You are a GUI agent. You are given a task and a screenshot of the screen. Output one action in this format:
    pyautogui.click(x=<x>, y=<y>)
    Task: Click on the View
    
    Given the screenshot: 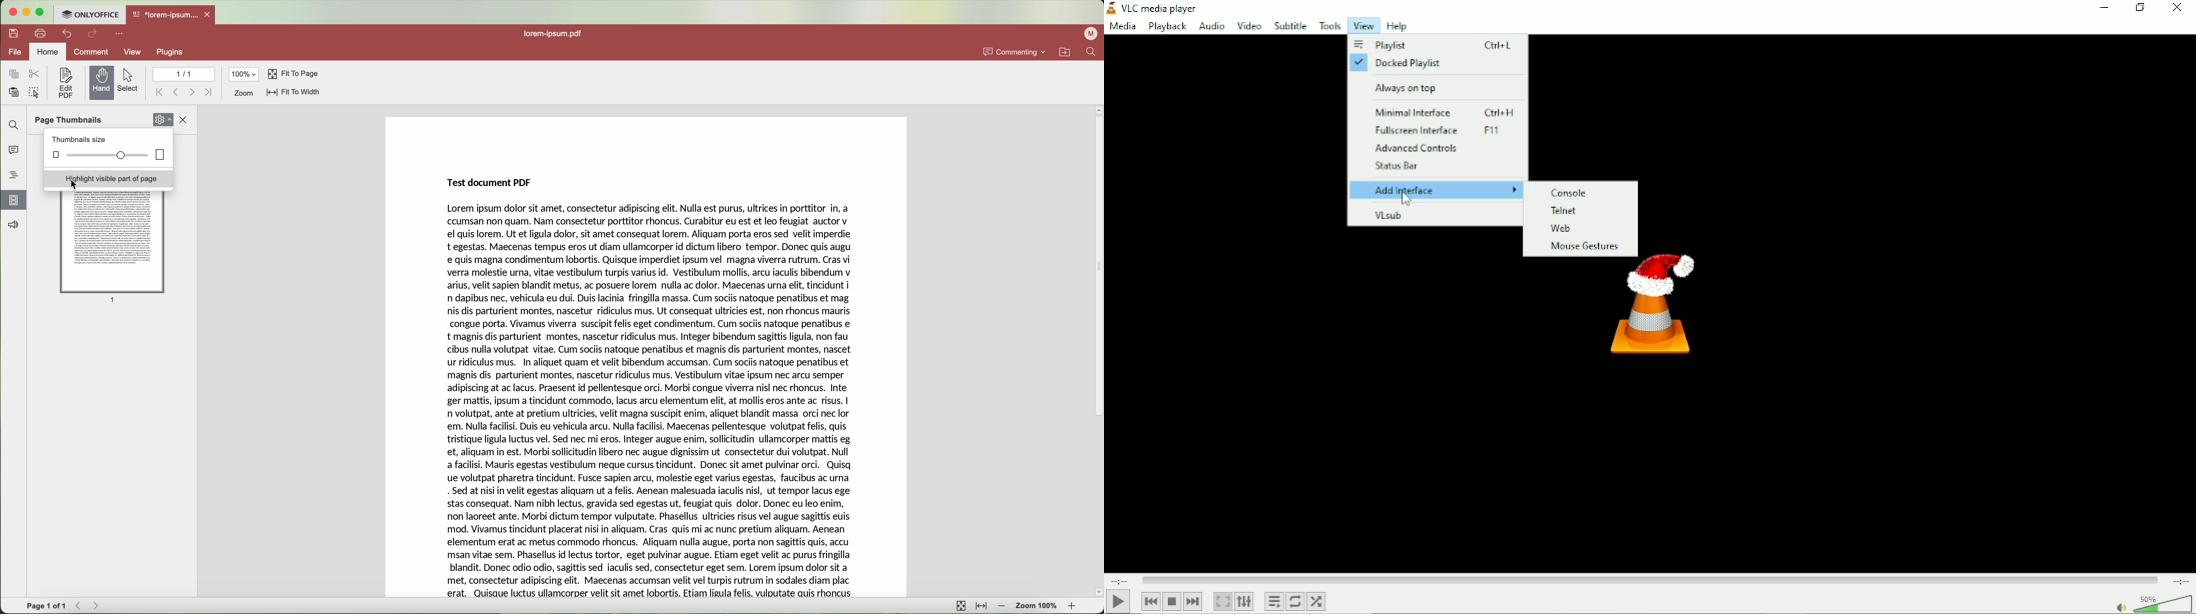 What is the action you would take?
    pyautogui.click(x=1363, y=26)
    